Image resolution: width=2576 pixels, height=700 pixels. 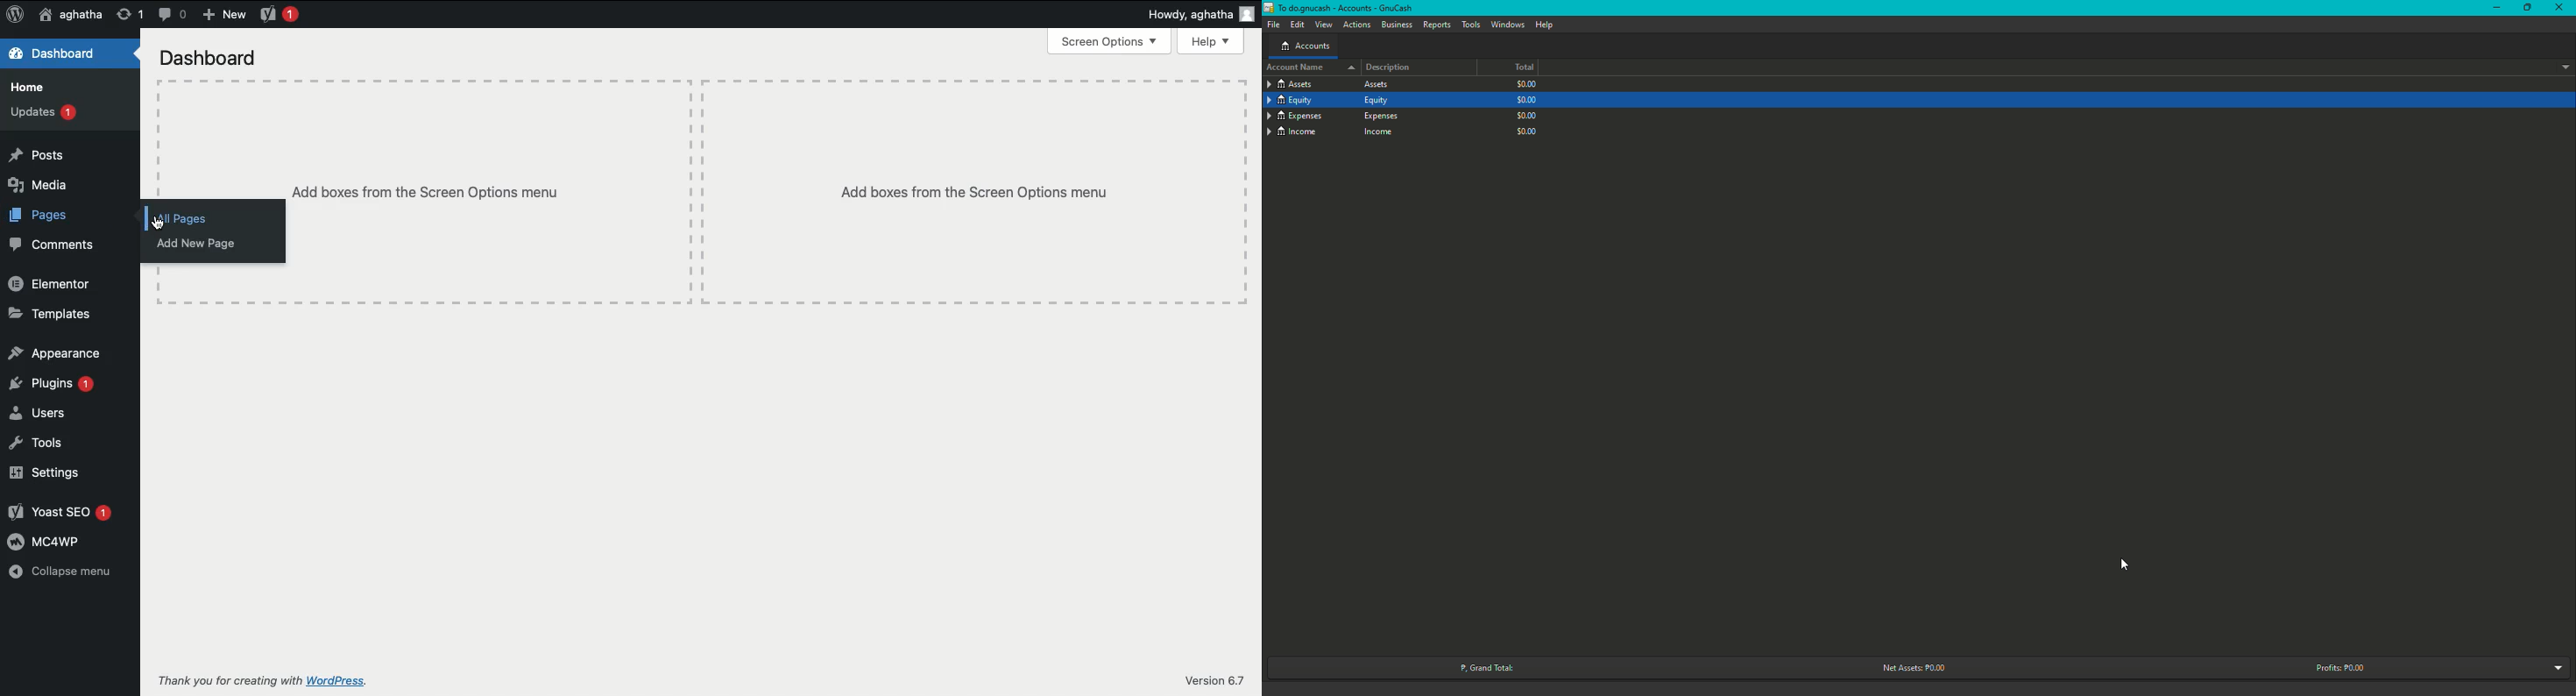 What do you see at coordinates (1356, 25) in the screenshot?
I see `Actions` at bounding box center [1356, 25].